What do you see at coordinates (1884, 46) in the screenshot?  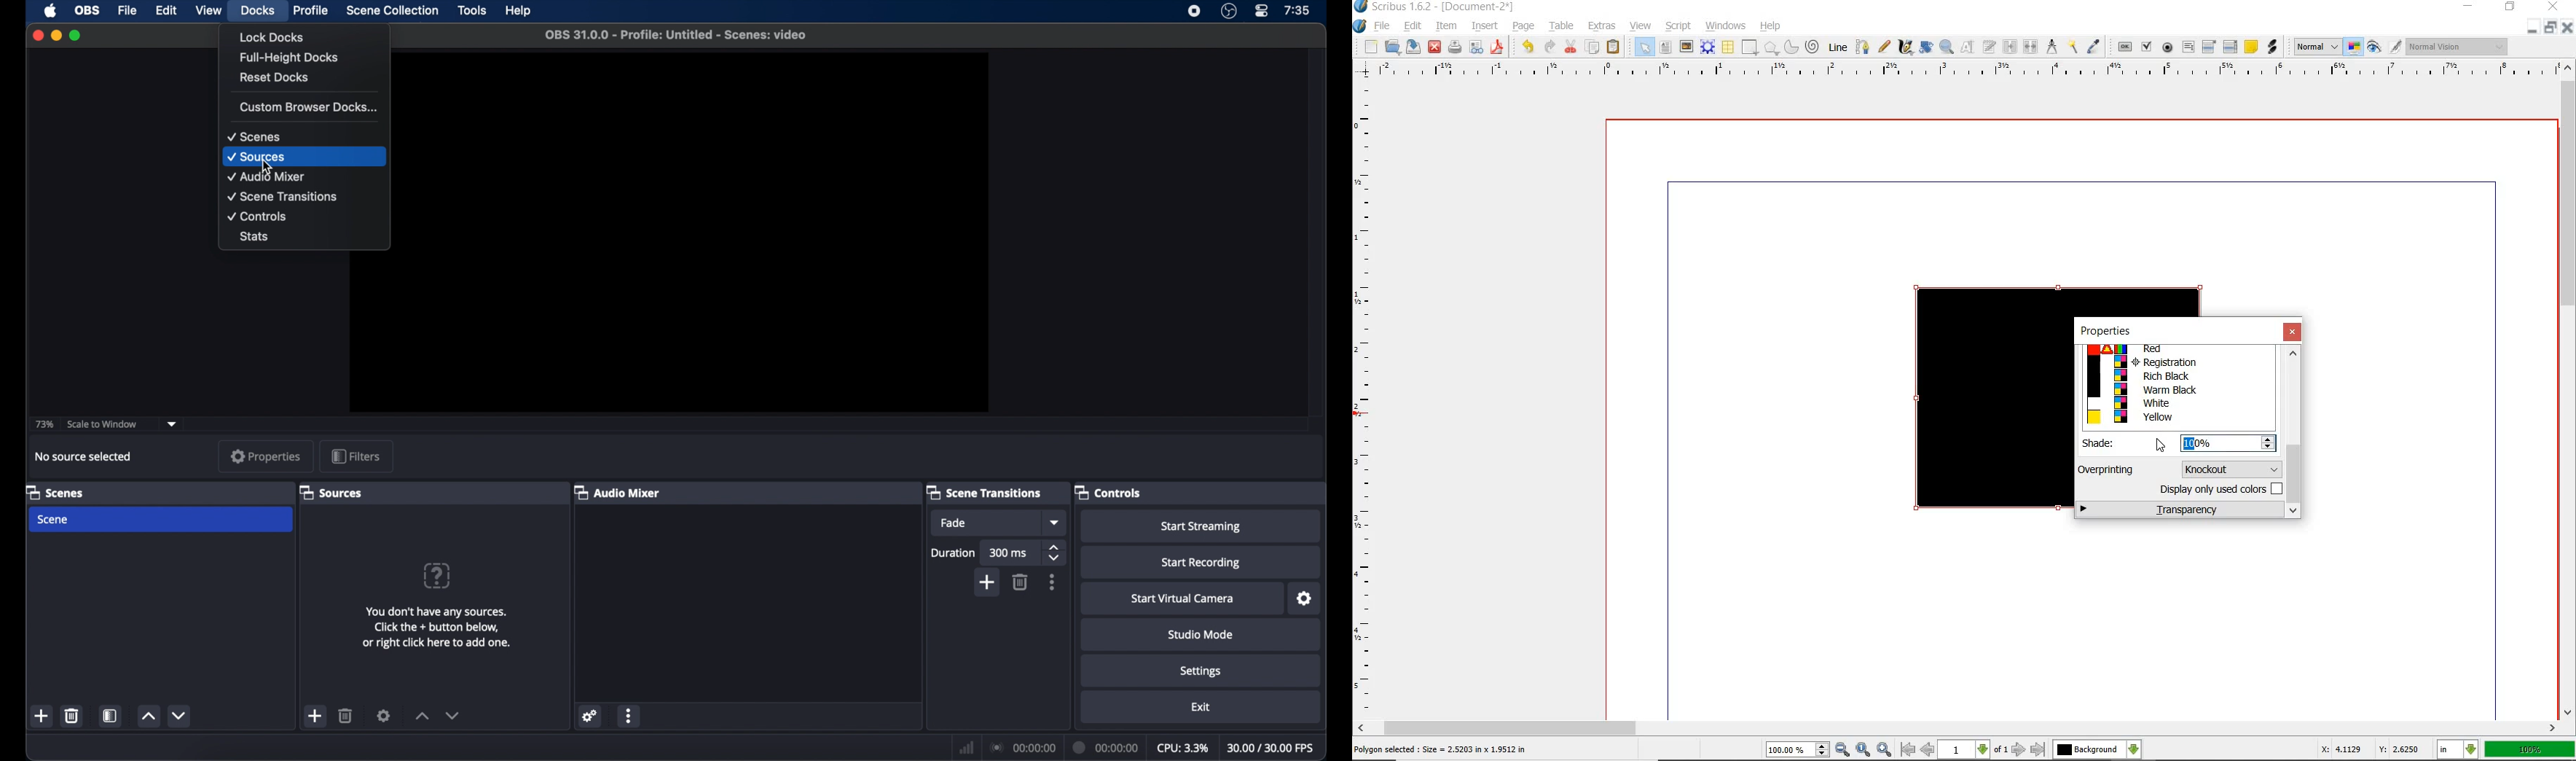 I see `free hand line` at bounding box center [1884, 46].